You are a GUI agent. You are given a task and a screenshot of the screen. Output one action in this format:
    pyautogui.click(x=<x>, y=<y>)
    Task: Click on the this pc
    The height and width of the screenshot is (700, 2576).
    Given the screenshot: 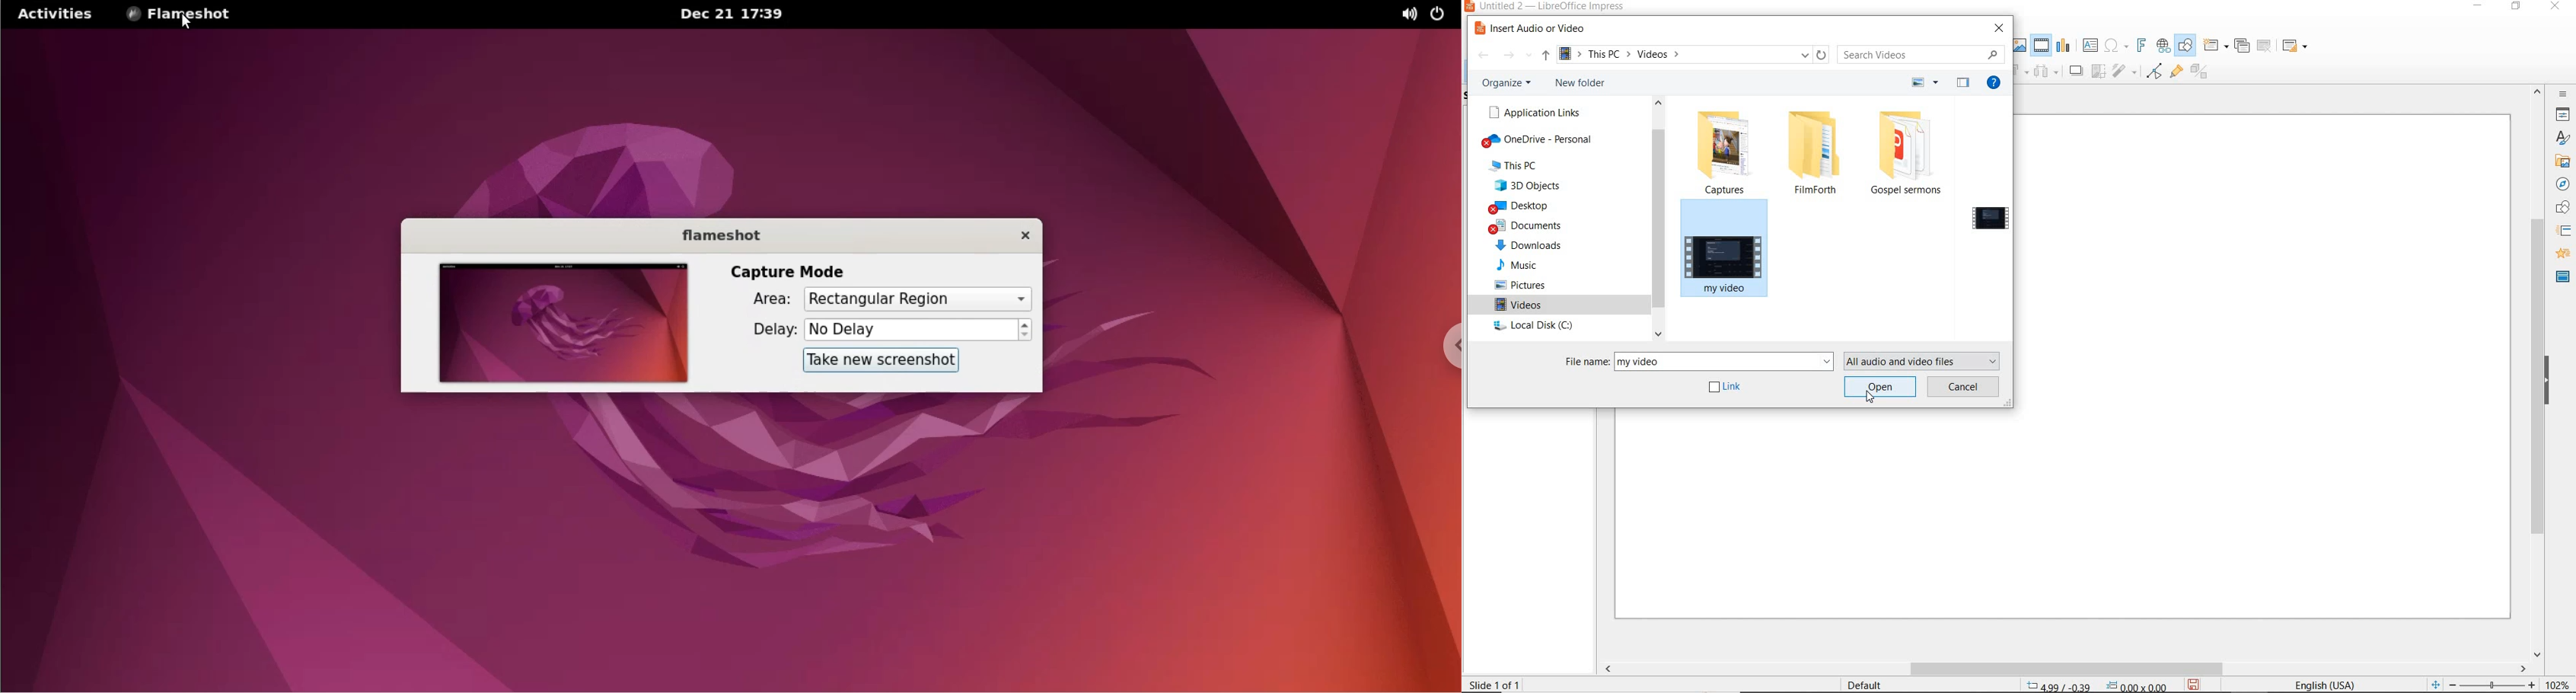 What is the action you would take?
    pyautogui.click(x=1514, y=165)
    